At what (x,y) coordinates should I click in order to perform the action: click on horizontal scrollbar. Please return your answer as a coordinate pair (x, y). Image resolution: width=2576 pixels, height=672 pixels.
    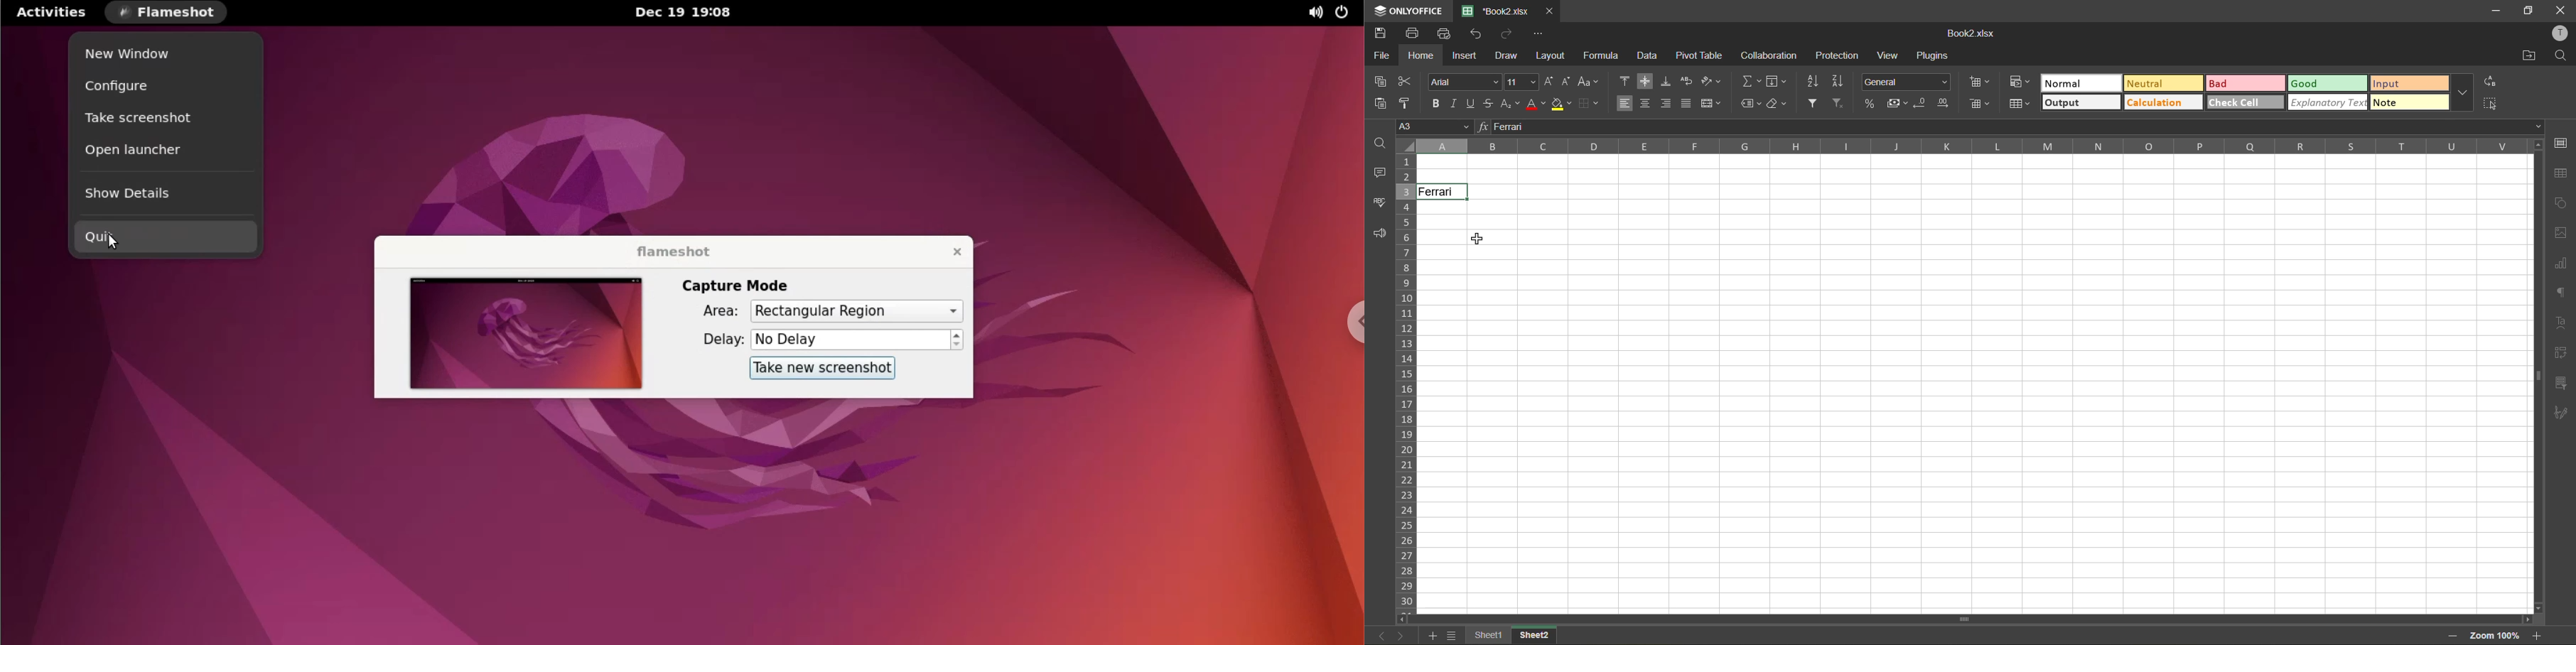
    Looking at the image, I should click on (1964, 620).